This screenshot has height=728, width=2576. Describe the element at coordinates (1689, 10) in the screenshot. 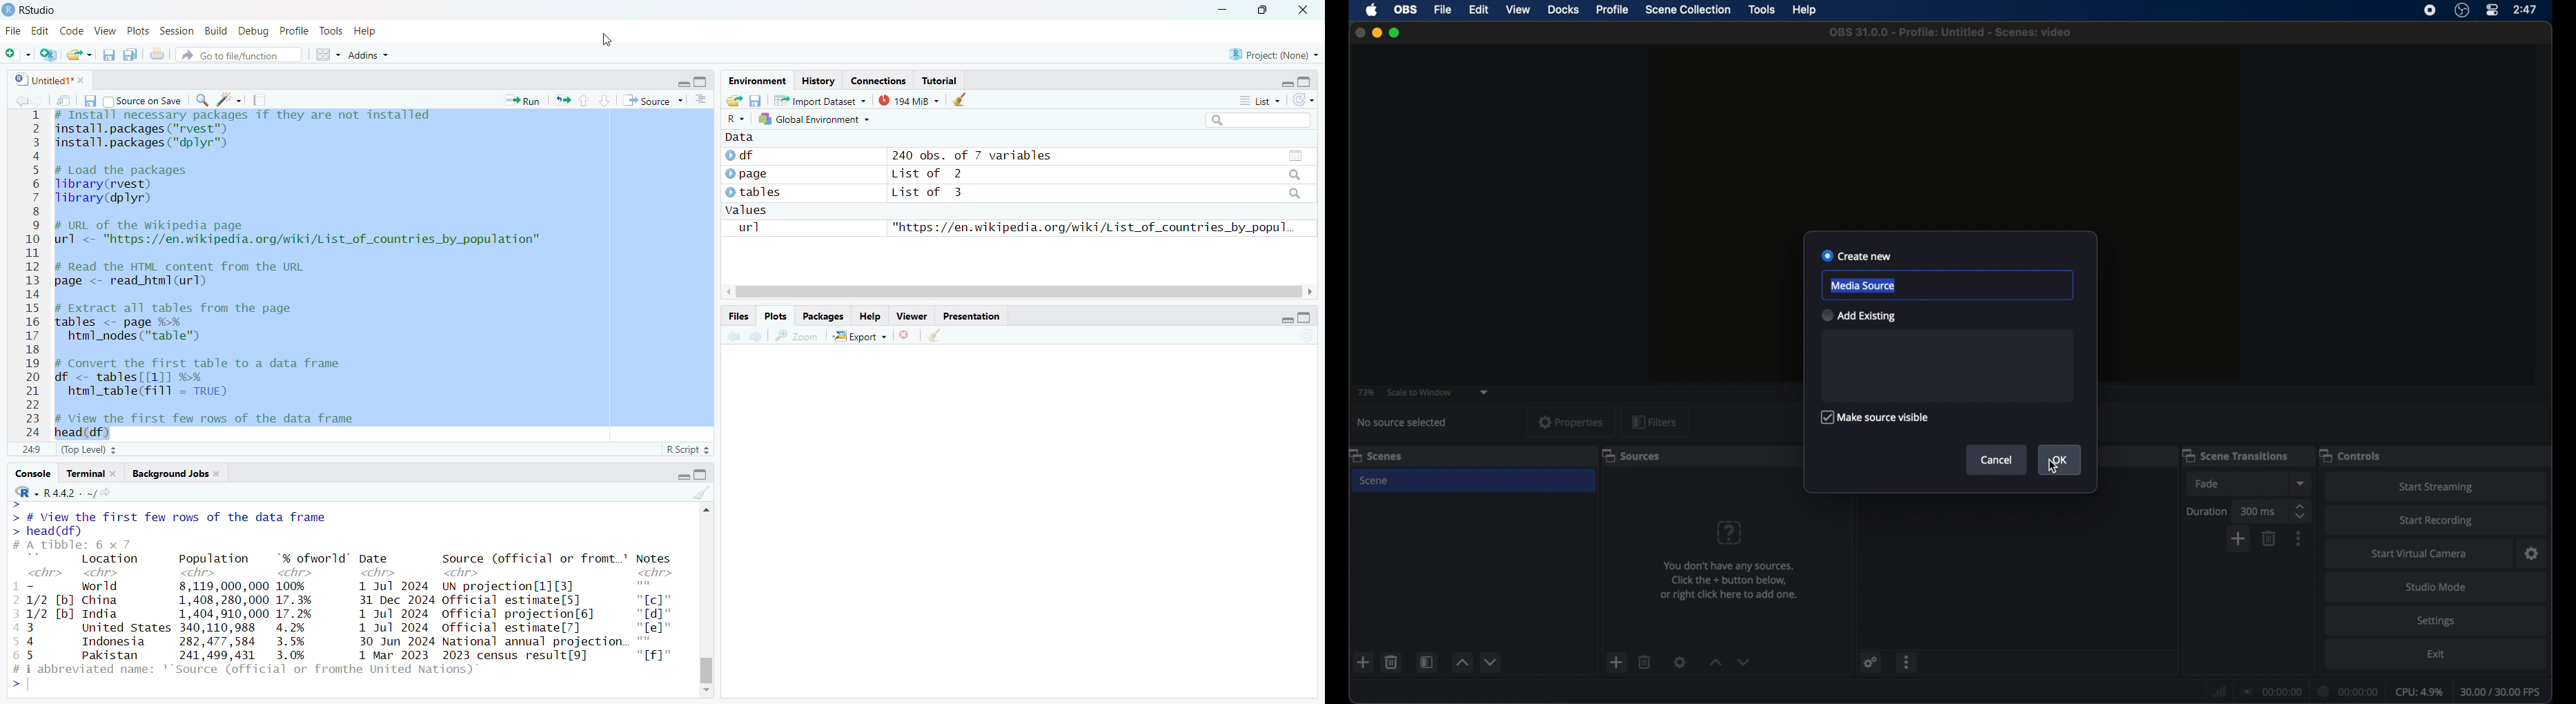

I see `scene collection` at that location.